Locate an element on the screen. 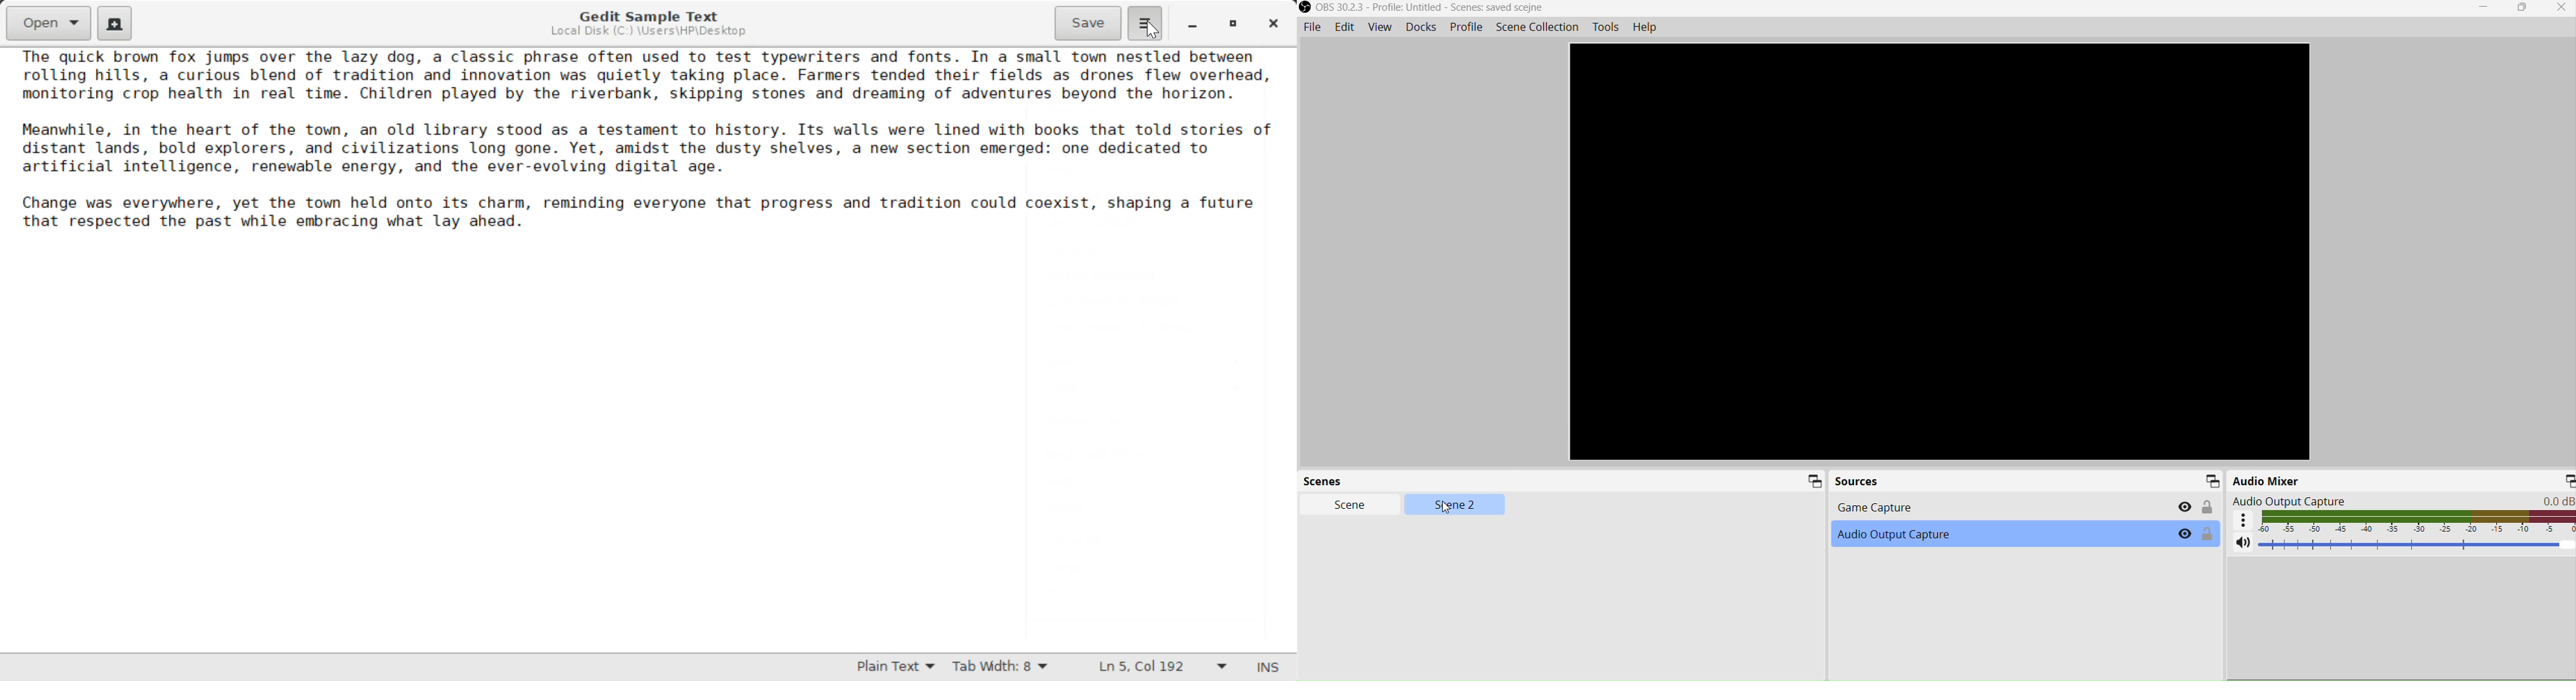  Cursor is located at coordinates (1448, 506).